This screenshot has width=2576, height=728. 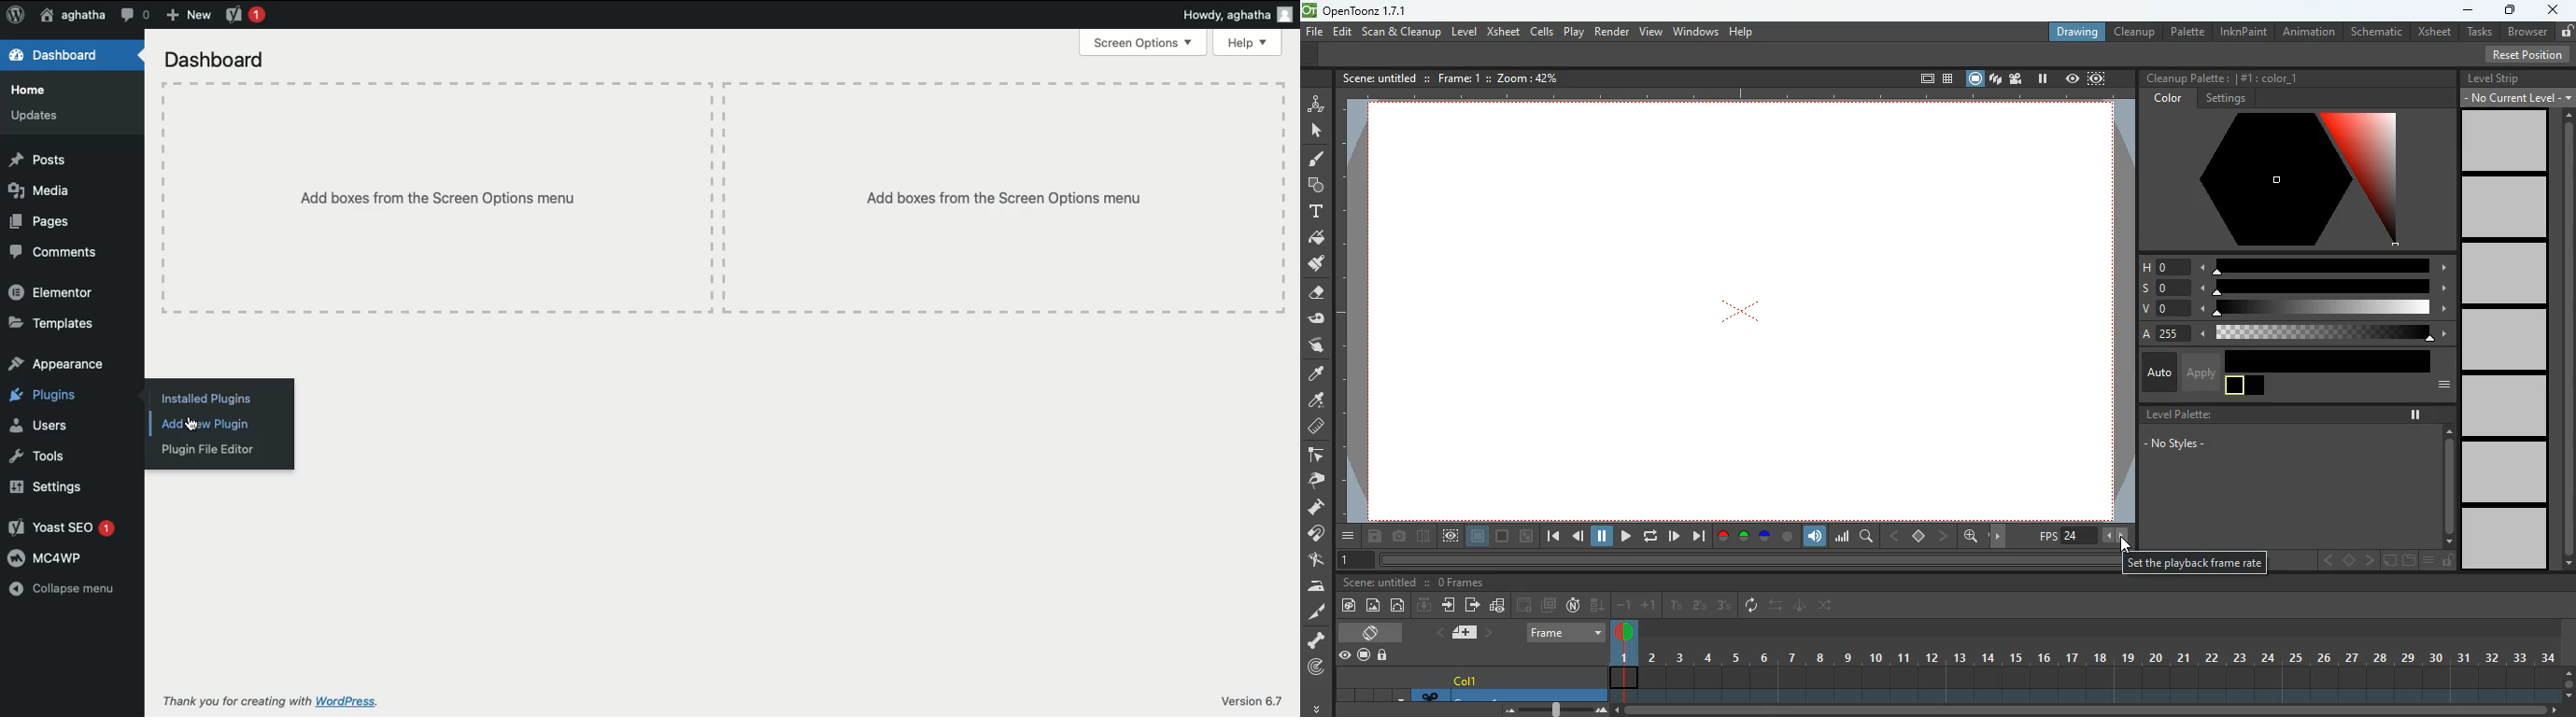 I want to click on Elementor, so click(x=55, y=294).